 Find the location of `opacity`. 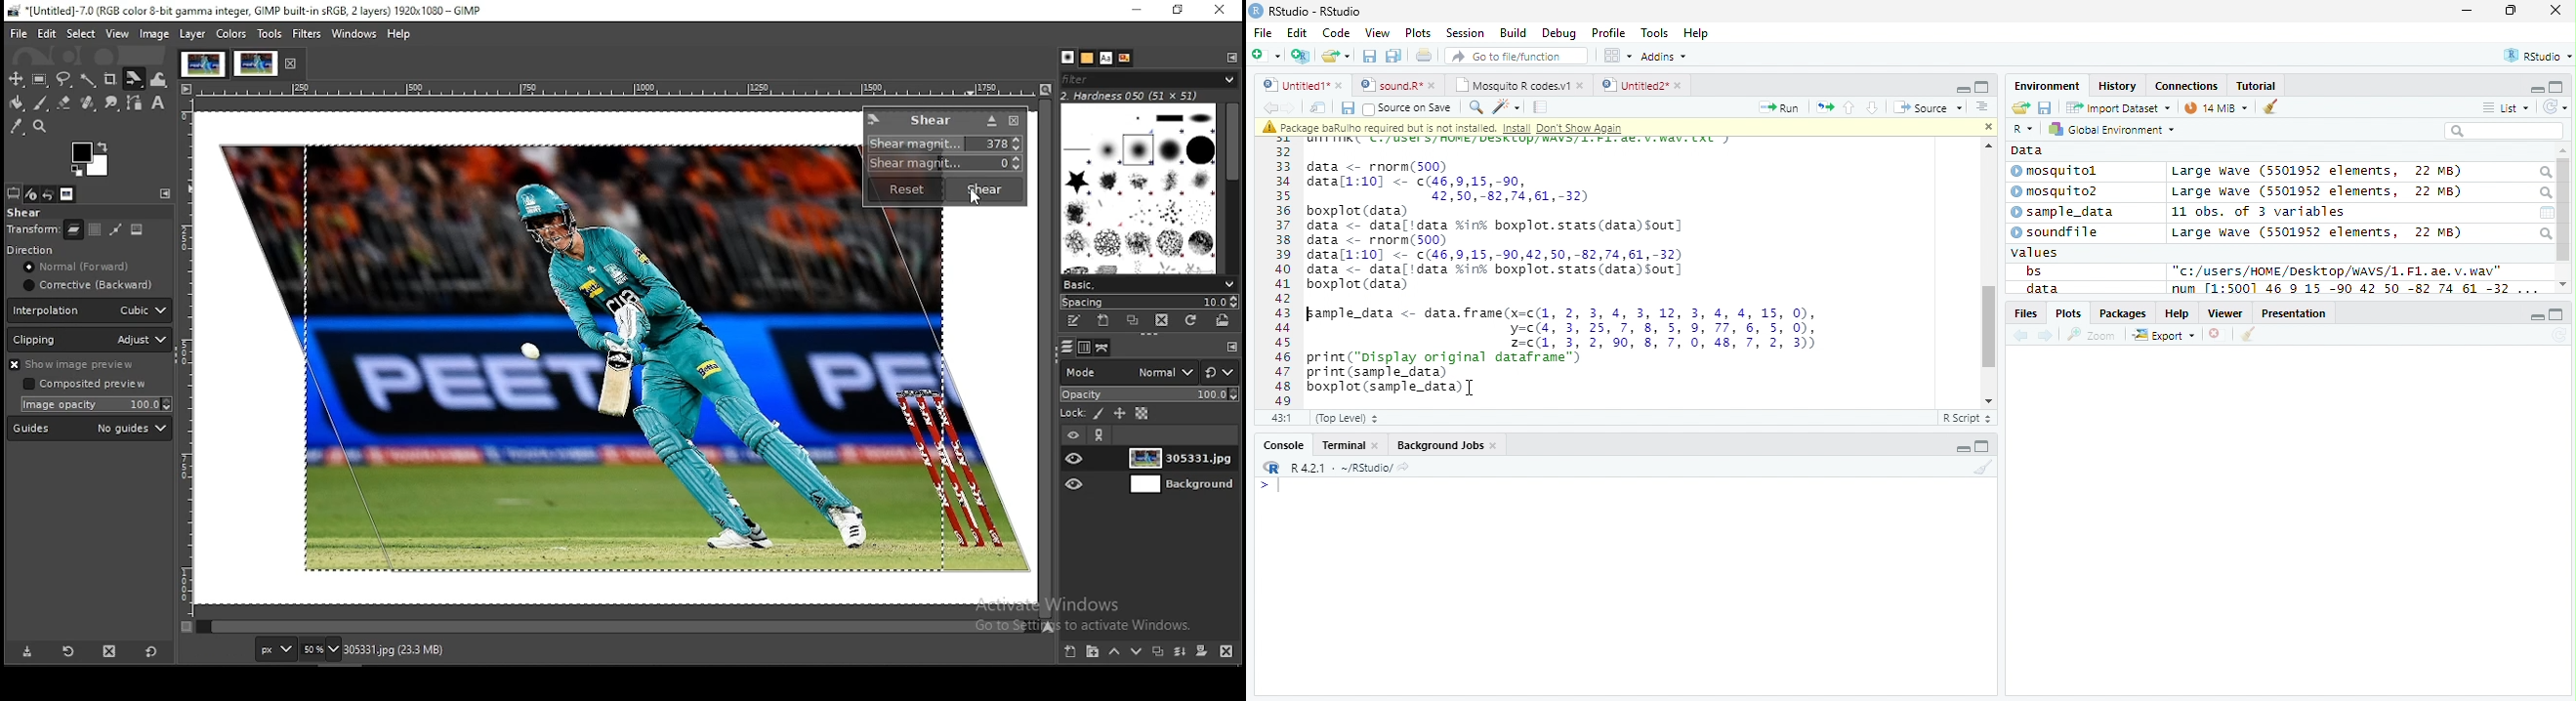

opacity is located at coordinates (1150, 394).